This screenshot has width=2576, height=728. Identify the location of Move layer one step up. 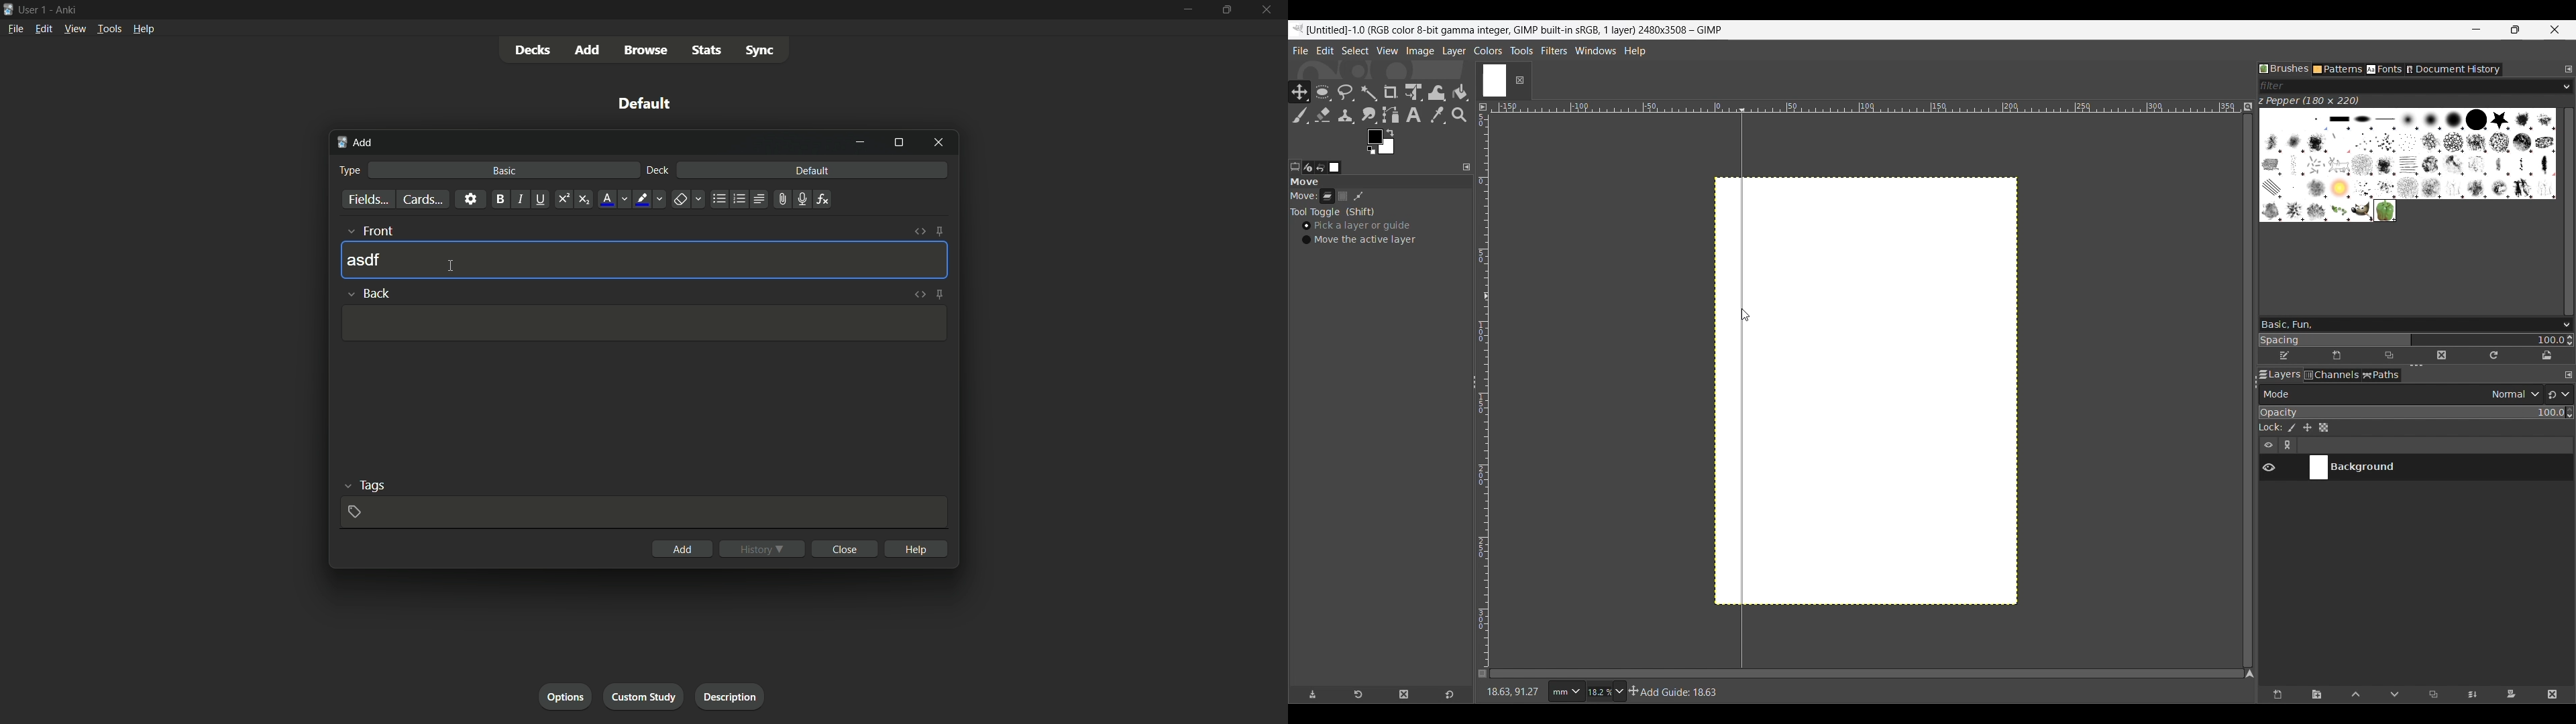
(2356, 695).